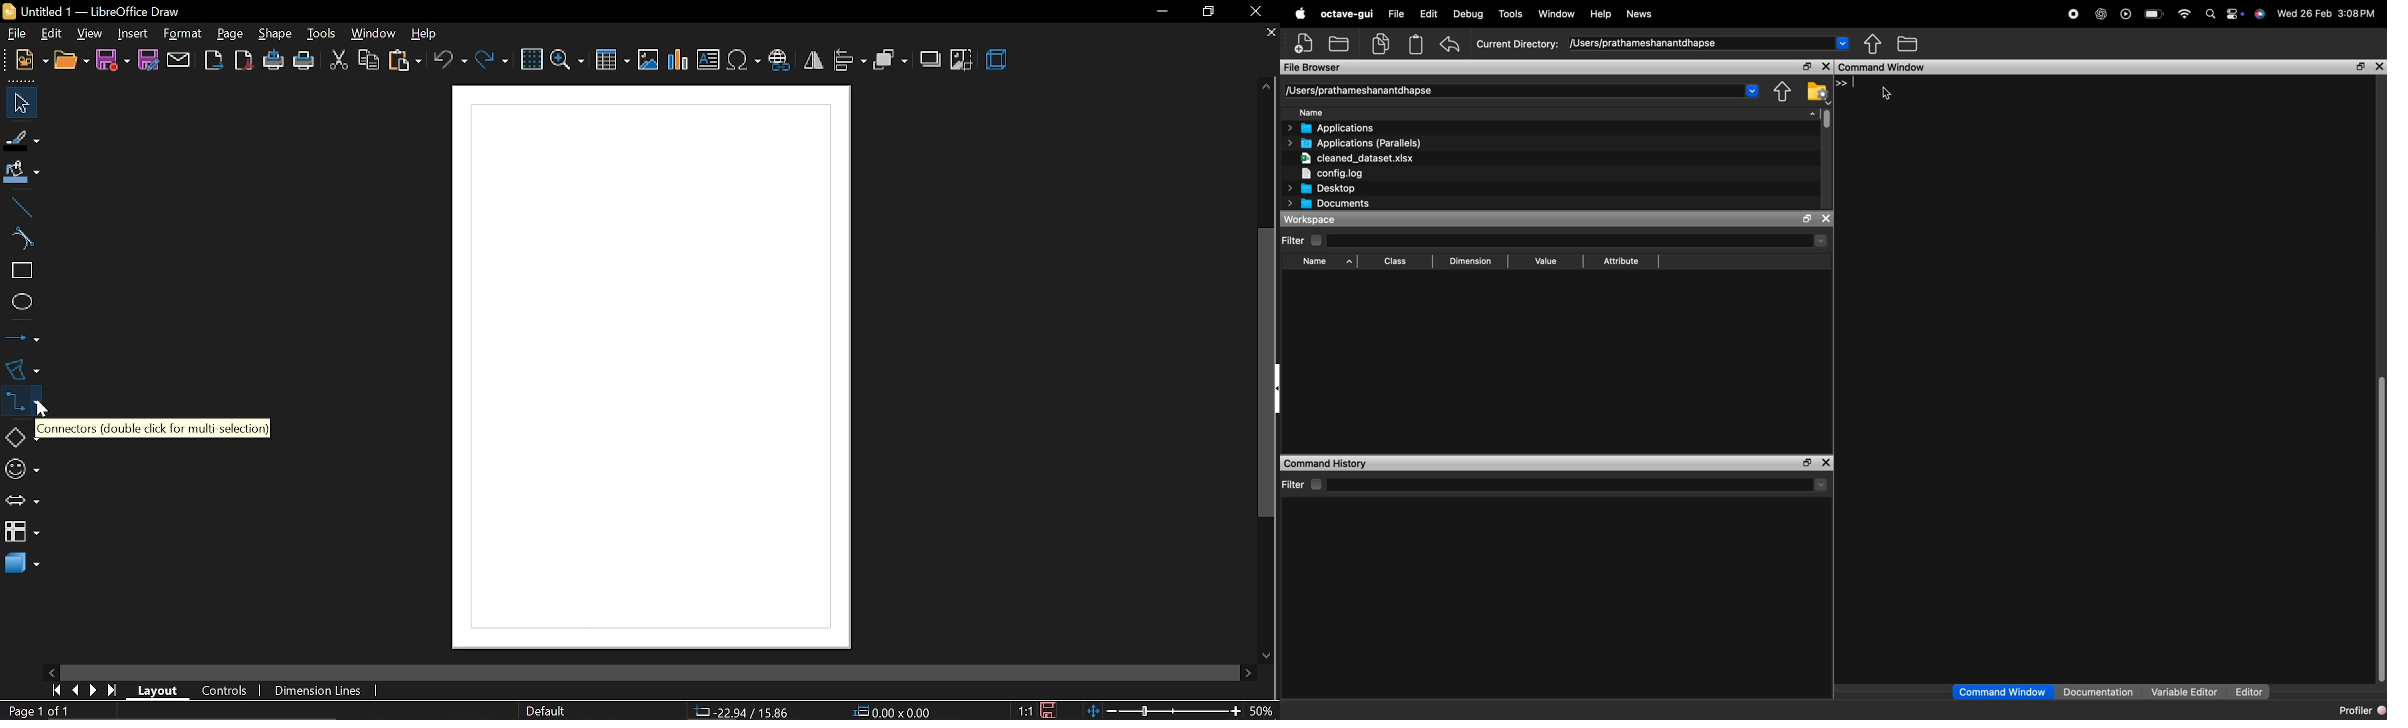  What do you see at coordinates (230, 31) in the screenshot?
I see `page` at bounding box center [230, 31].